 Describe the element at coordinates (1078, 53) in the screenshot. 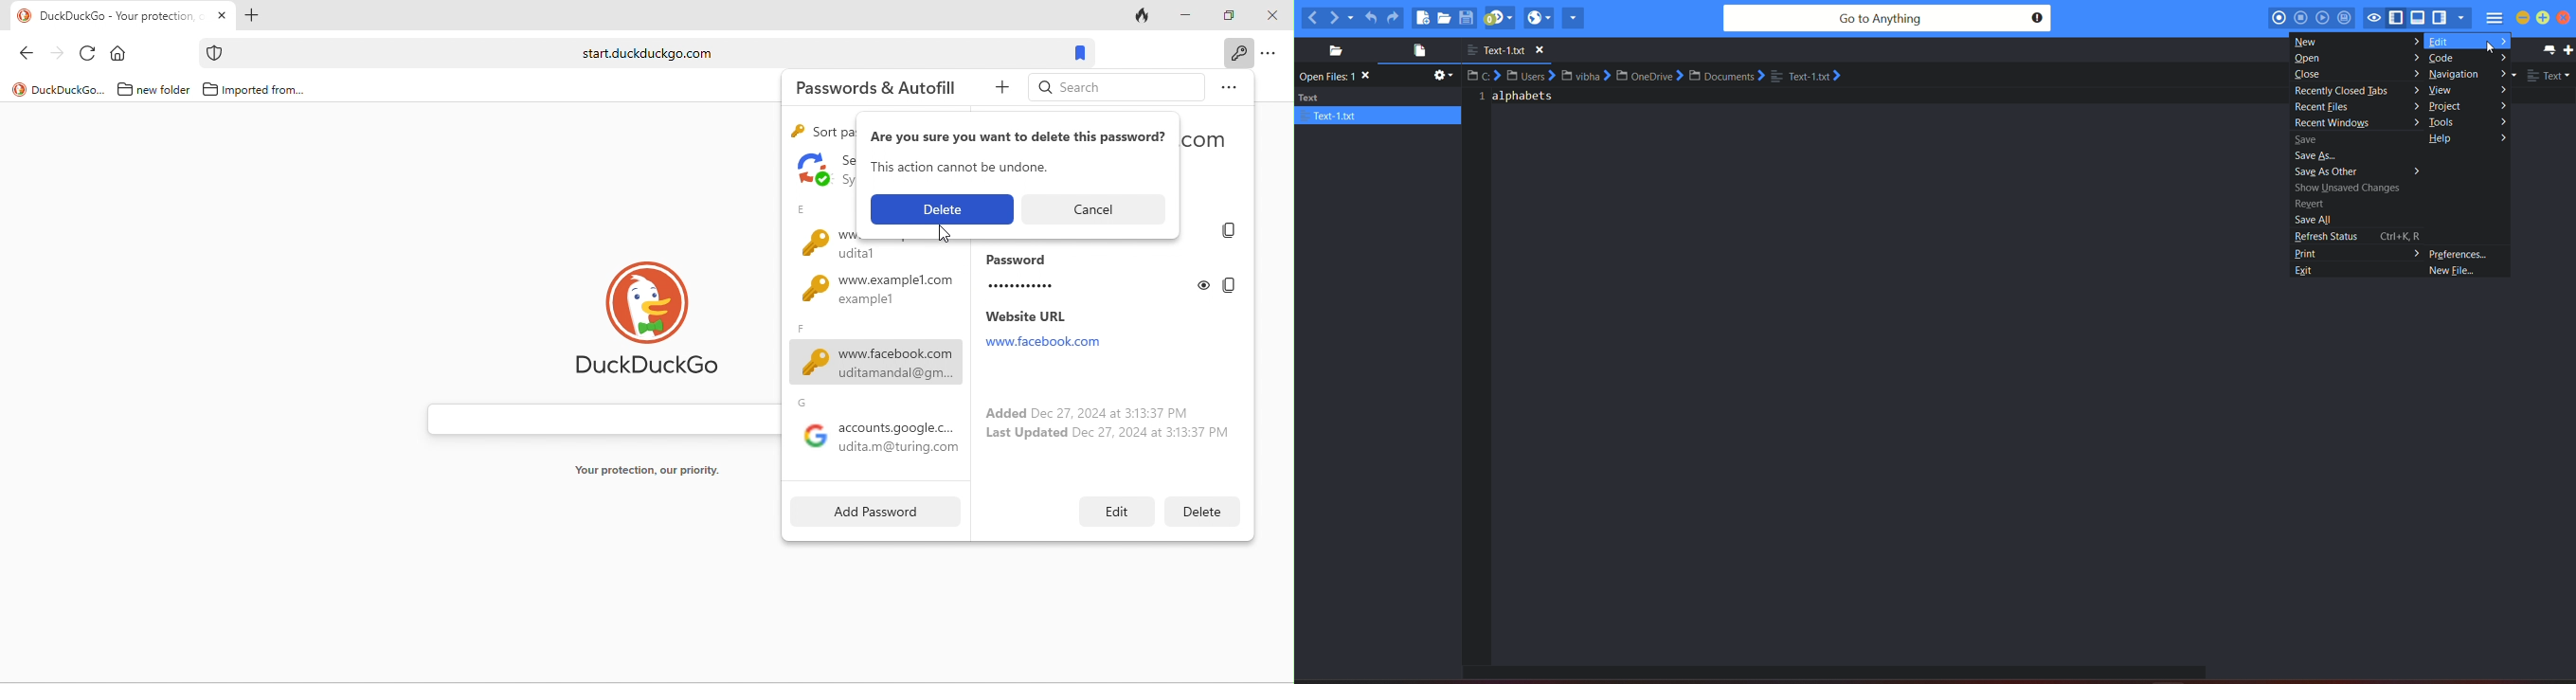

I see `bookmark` at that location.